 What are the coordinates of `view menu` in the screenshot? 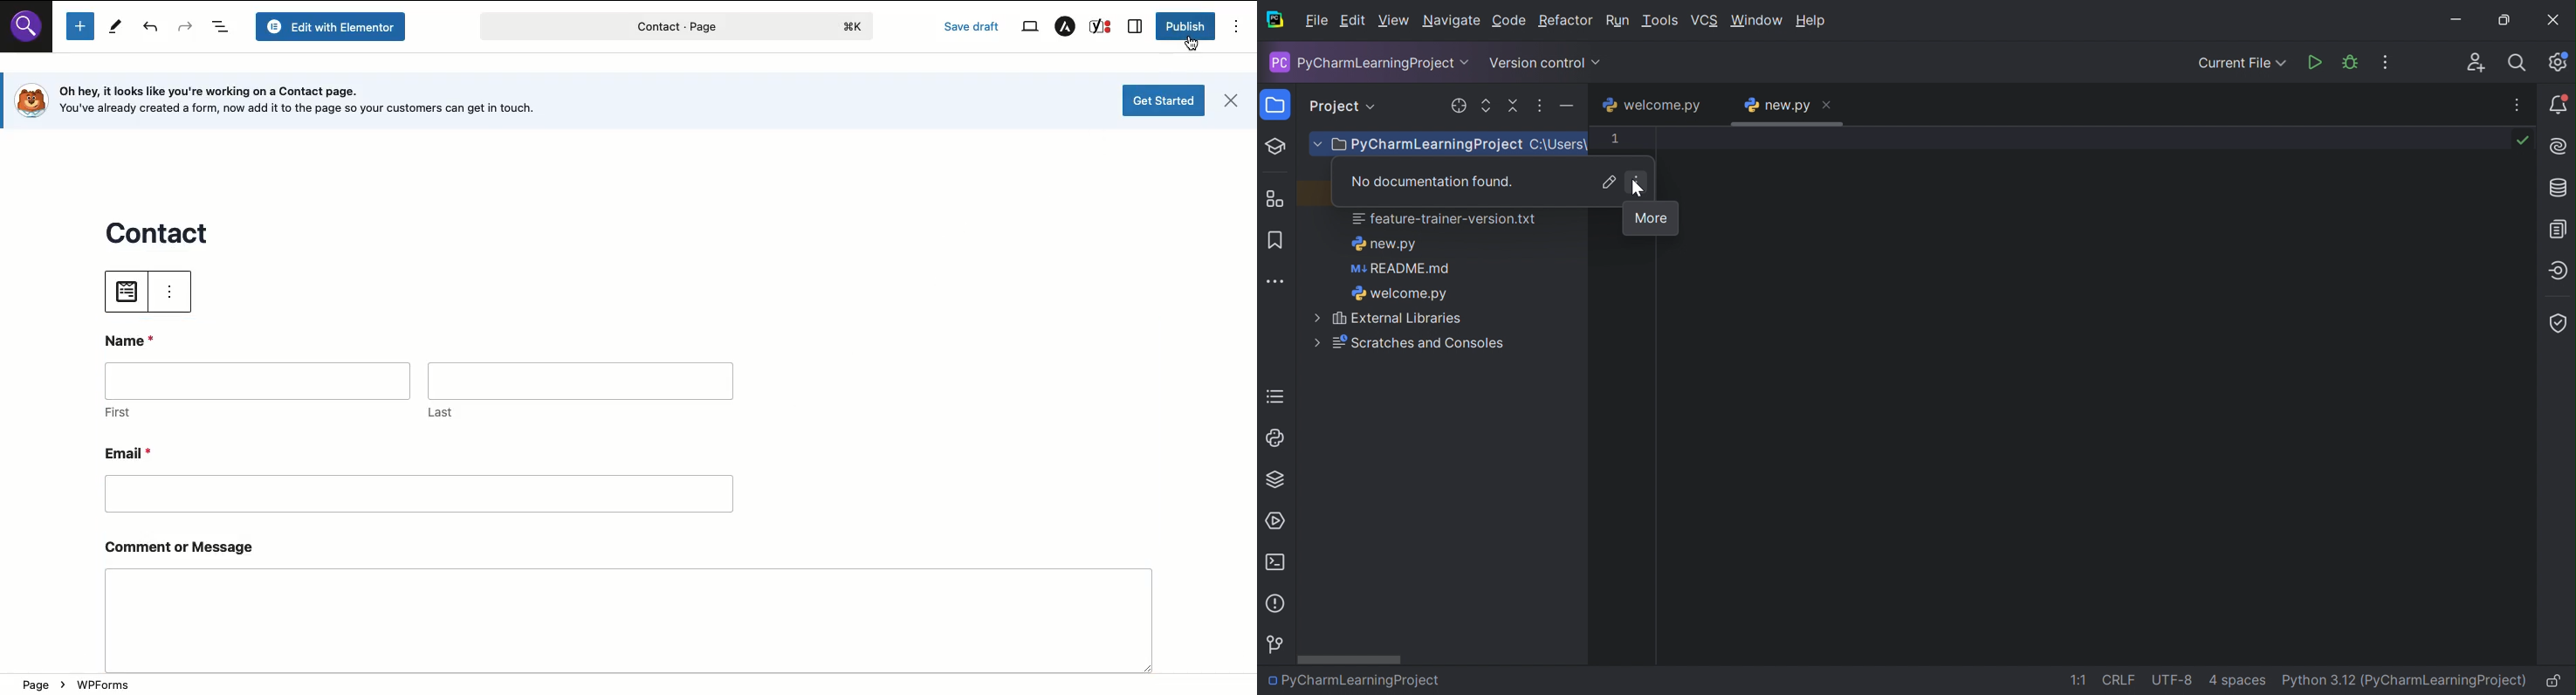 It's located at (181, 297).